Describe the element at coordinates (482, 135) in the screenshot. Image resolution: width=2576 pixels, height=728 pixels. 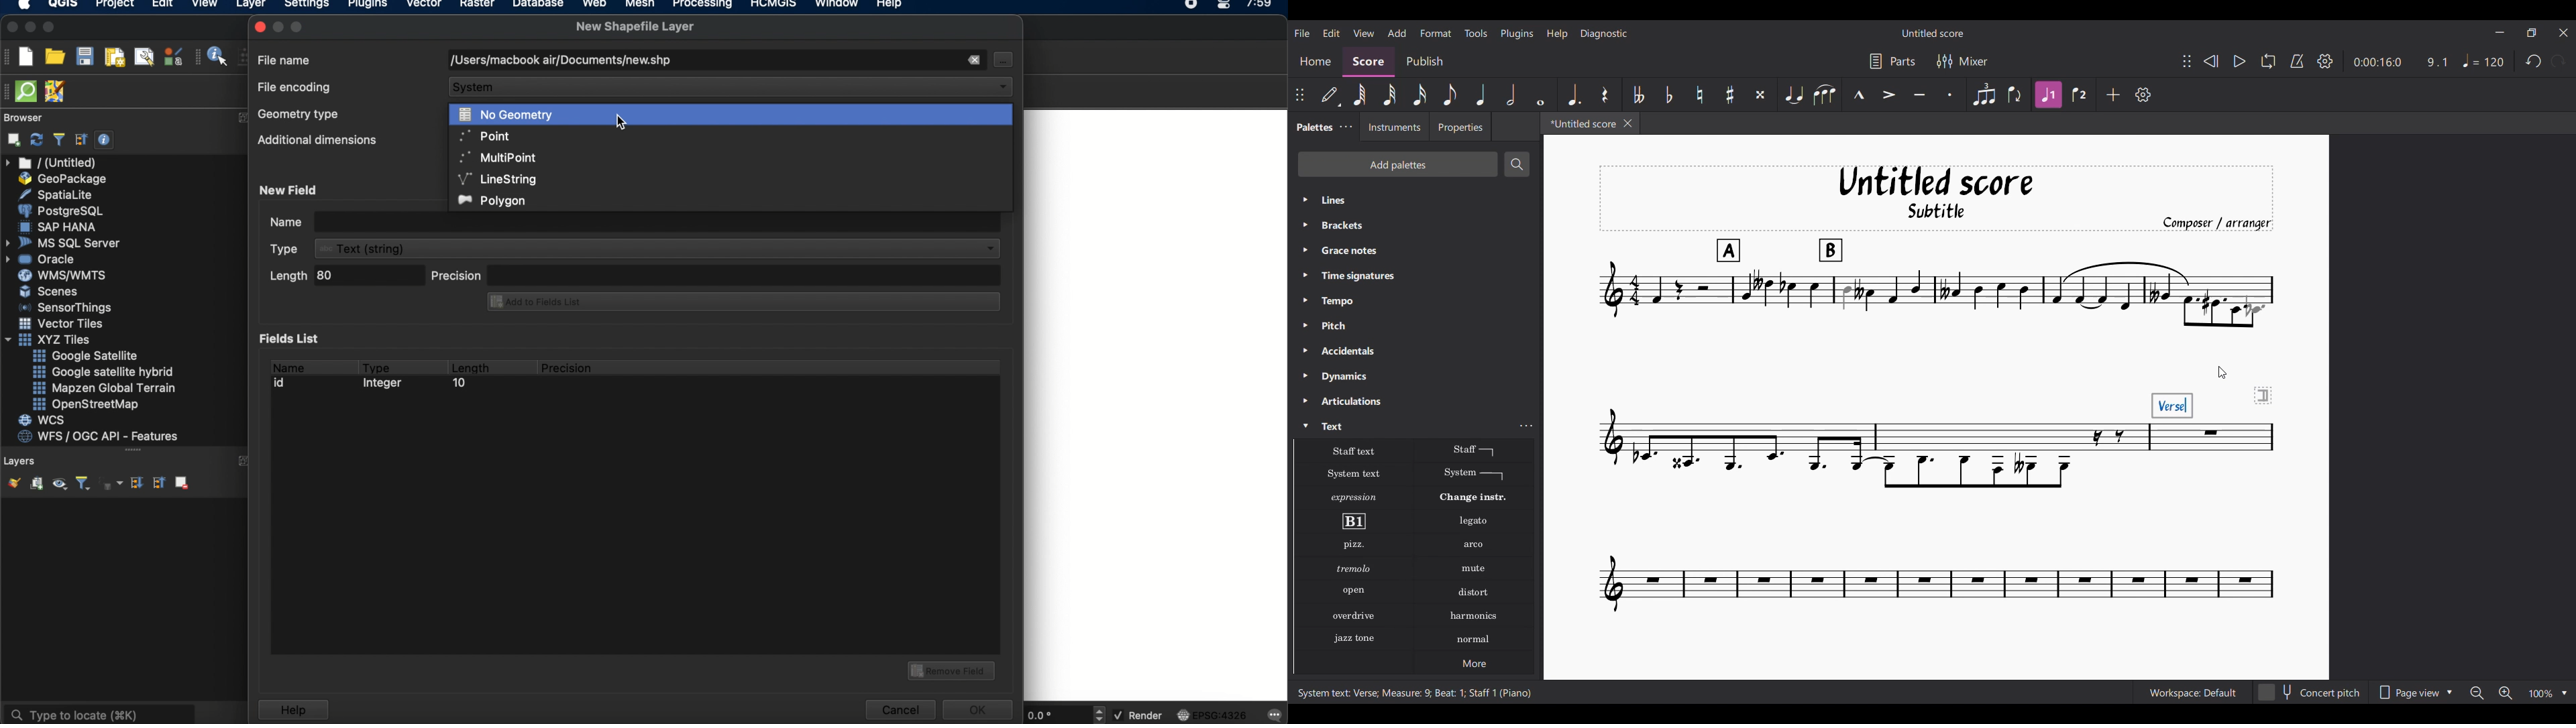
I see `point` at that location.